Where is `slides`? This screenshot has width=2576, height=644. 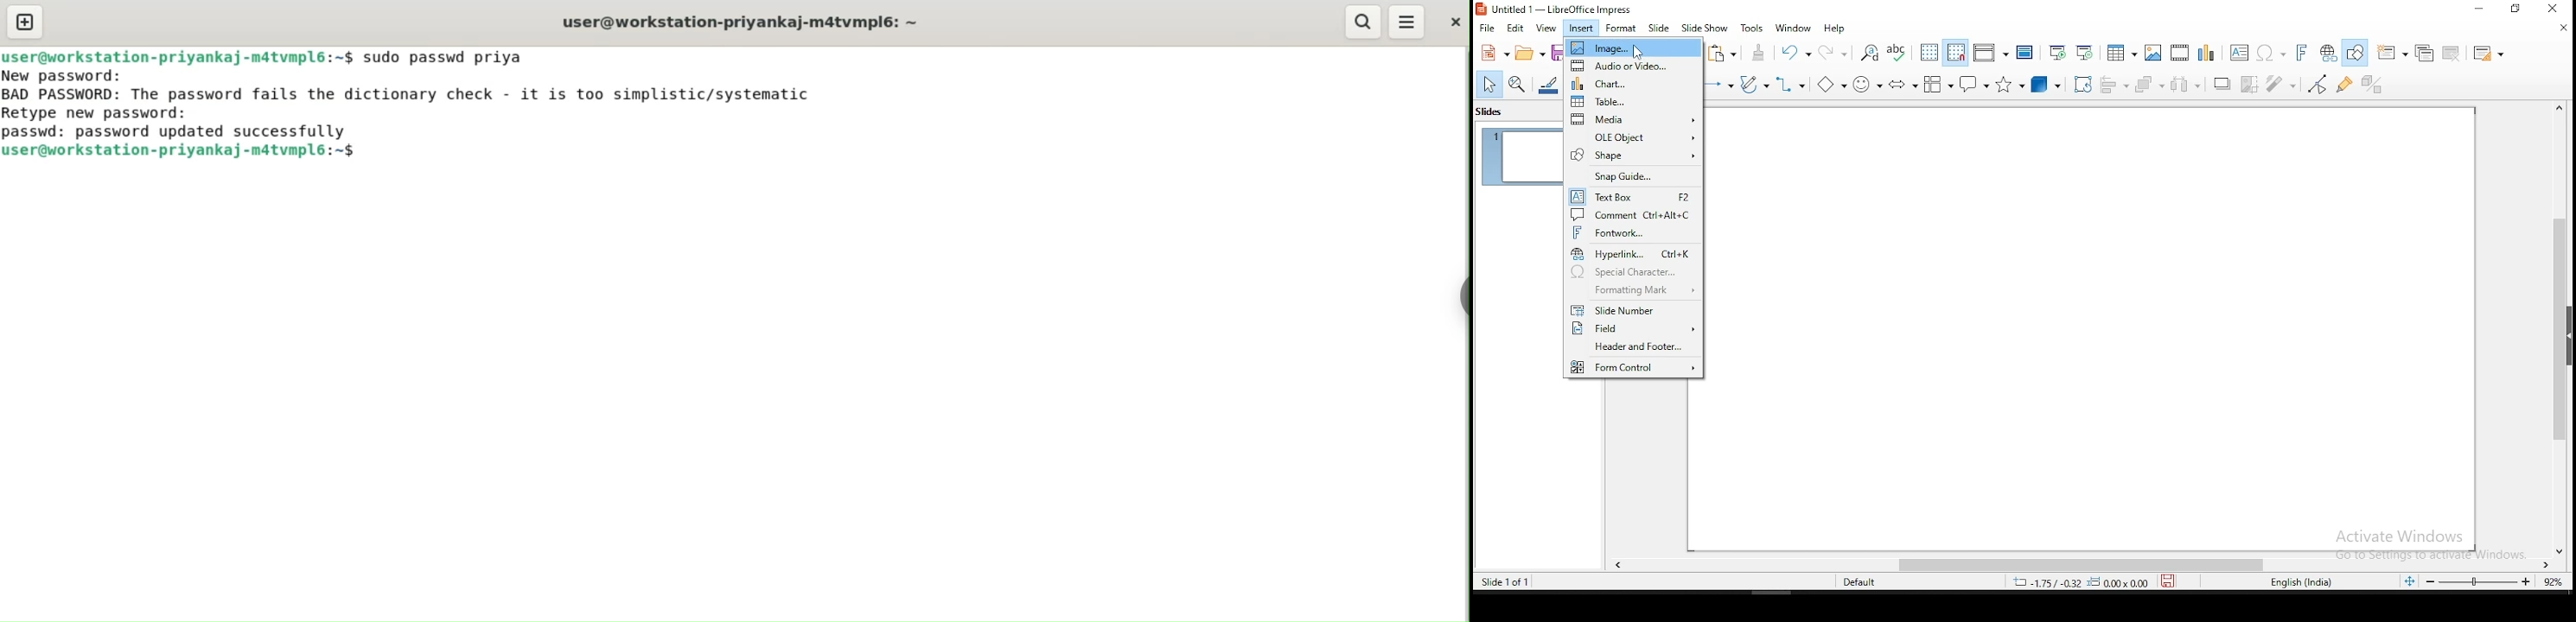
slides is located at coordinates (1493, 115).